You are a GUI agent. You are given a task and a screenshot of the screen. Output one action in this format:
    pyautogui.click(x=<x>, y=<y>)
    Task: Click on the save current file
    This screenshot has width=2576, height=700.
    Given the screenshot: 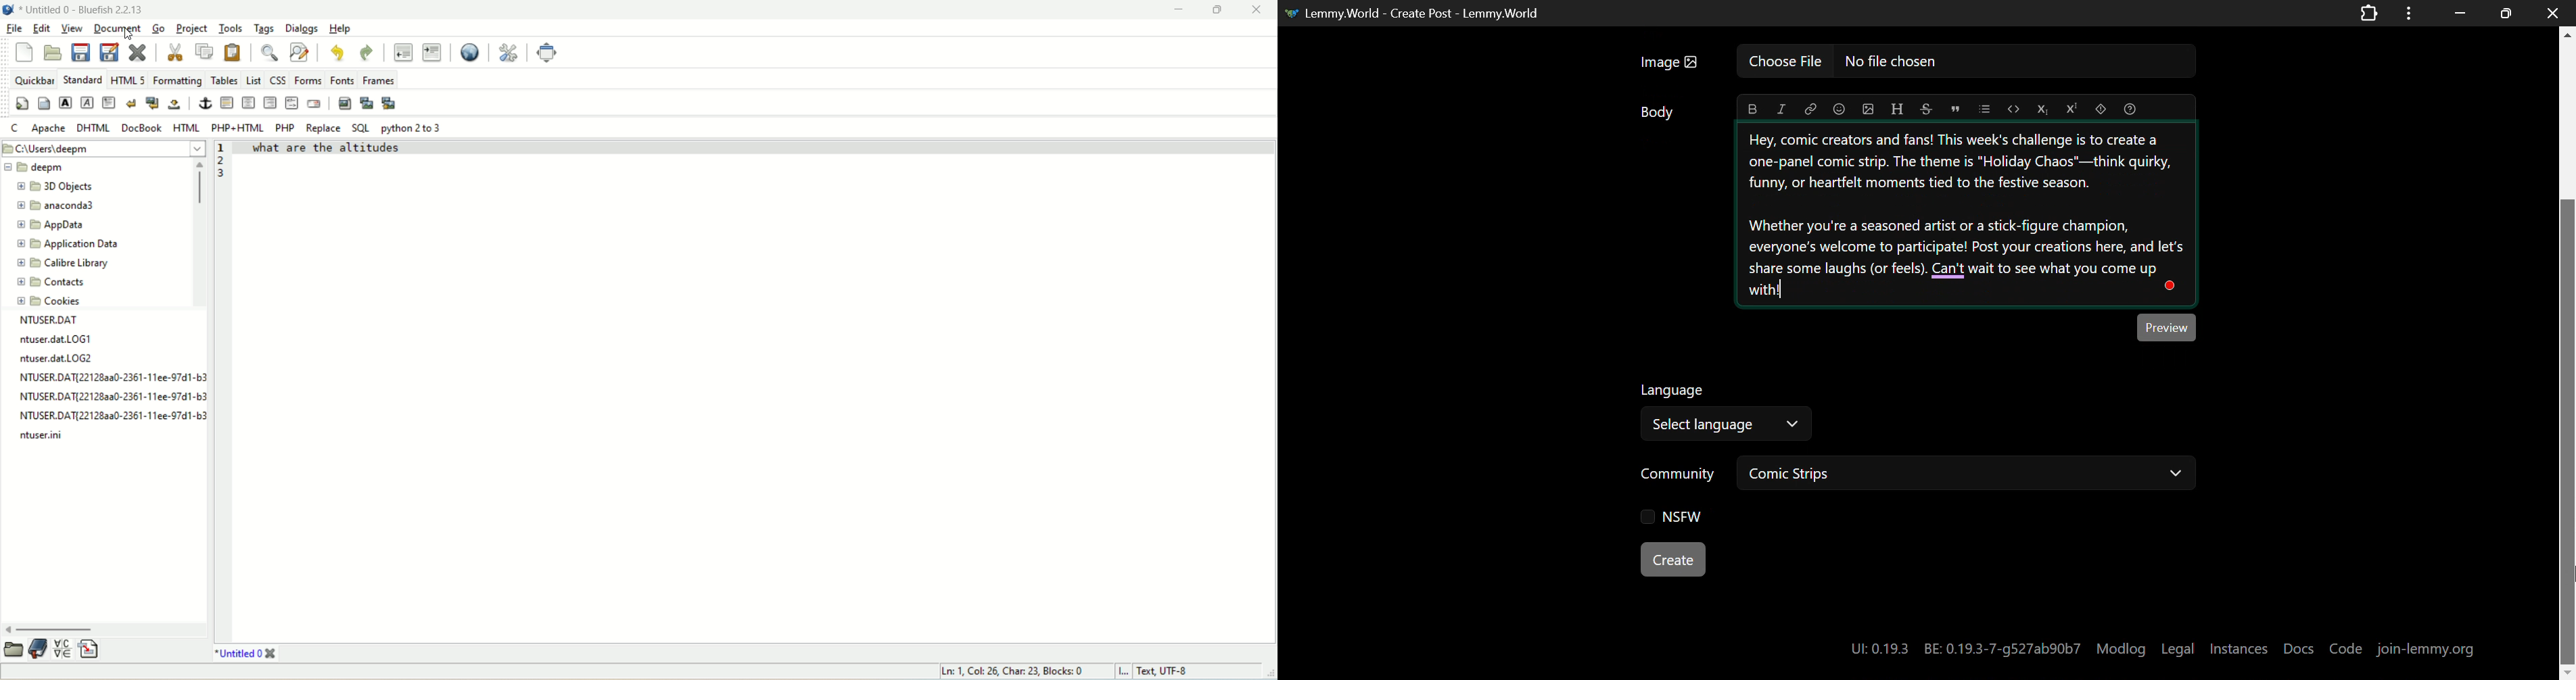 What is the action you would take?
    pyautogui.click(x=82, y=52)
    